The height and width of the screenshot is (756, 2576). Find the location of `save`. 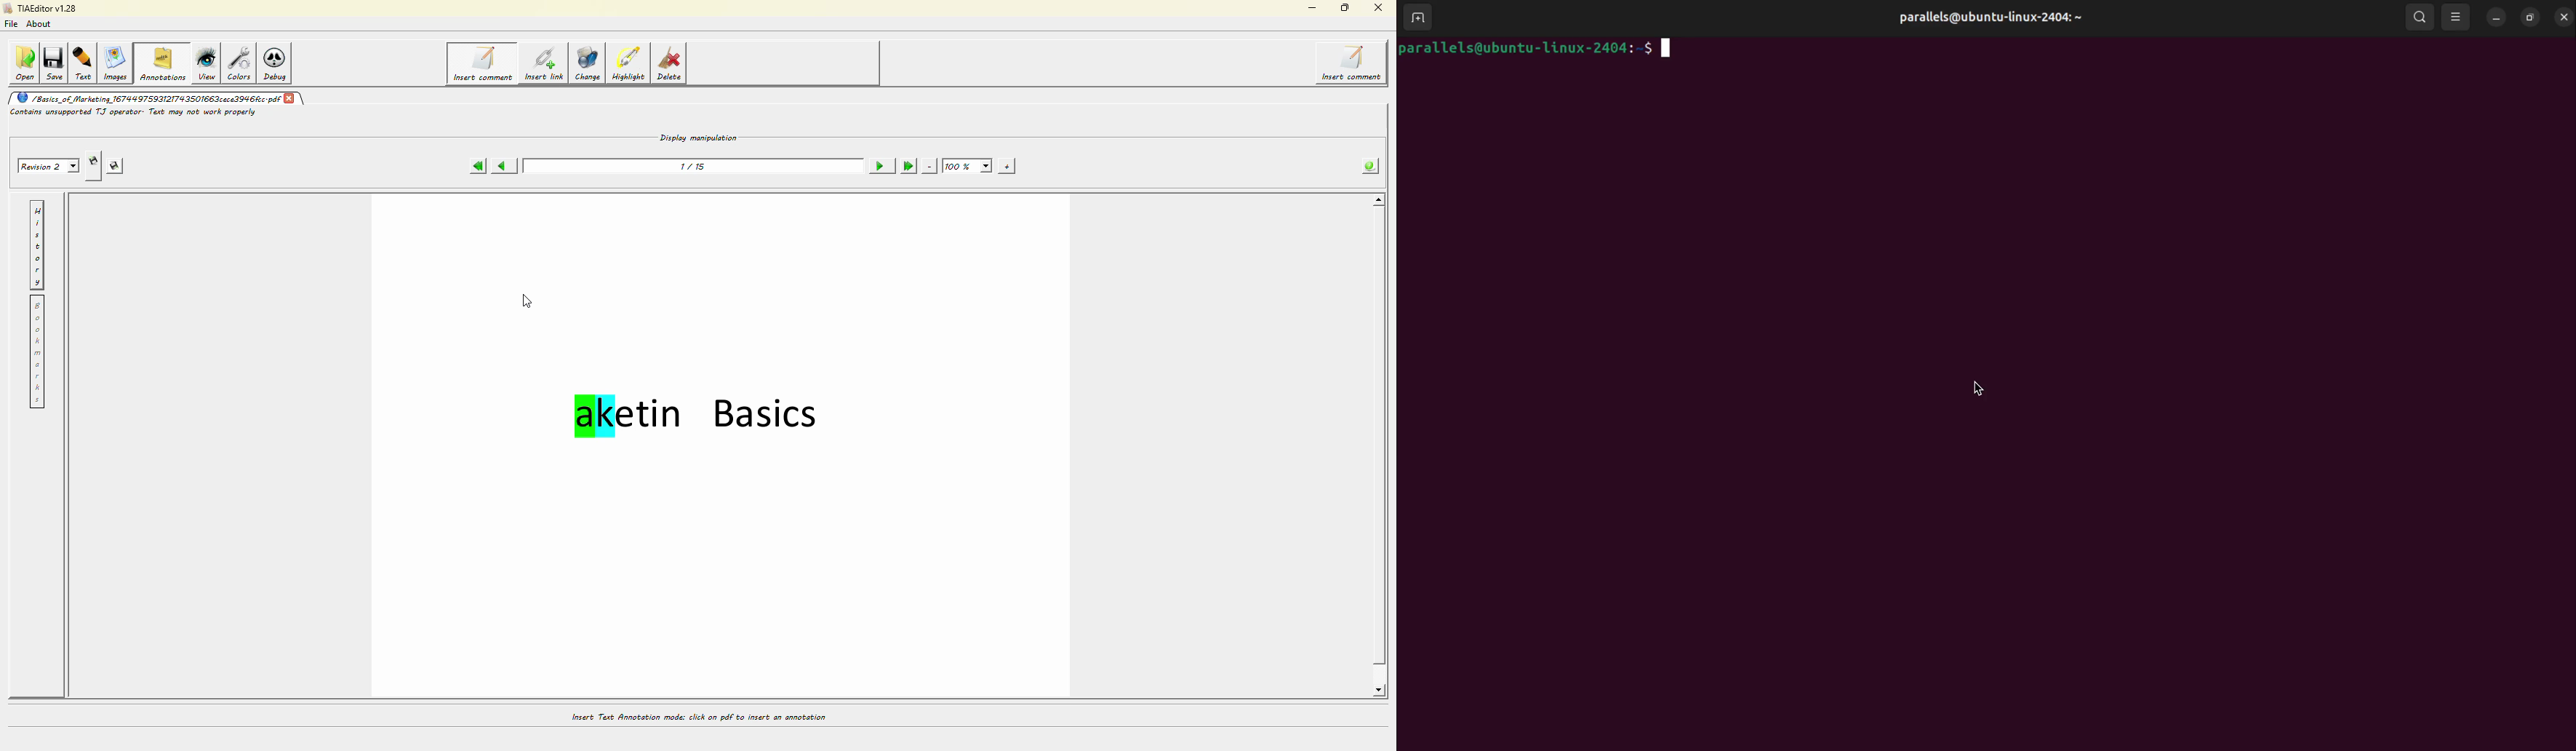

save is located at coordinates (57, 60).